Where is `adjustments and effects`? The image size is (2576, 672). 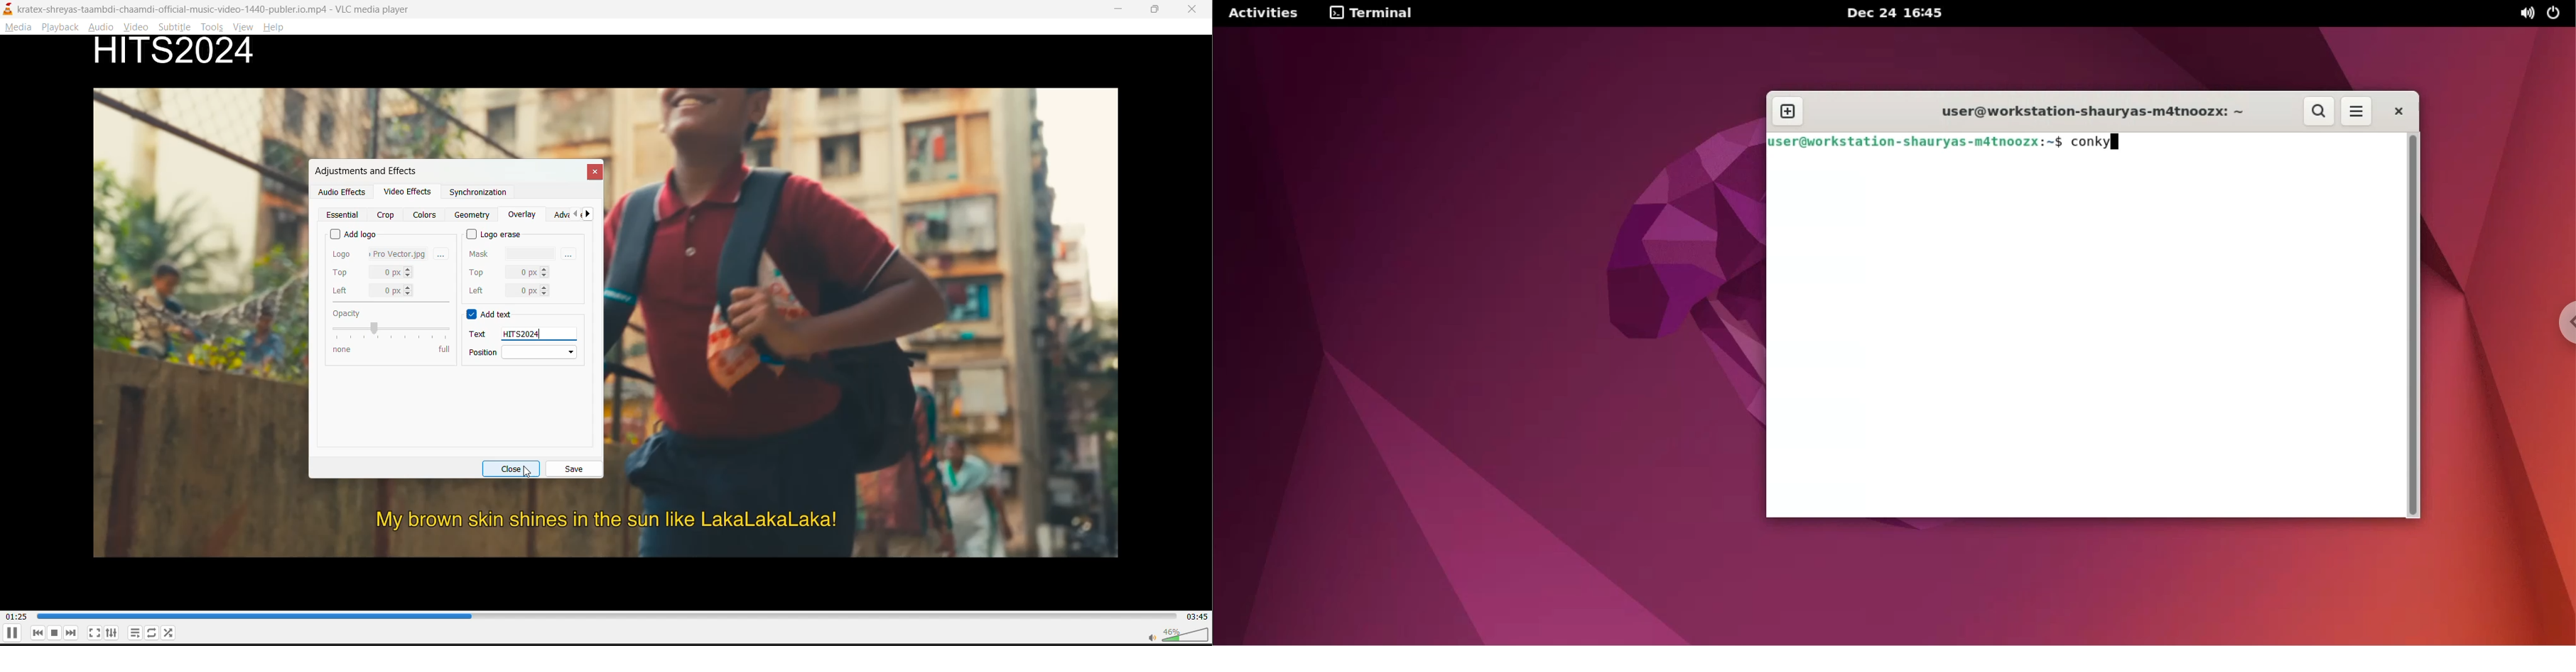 adjustments and effects is located at coordinates (364, 170).